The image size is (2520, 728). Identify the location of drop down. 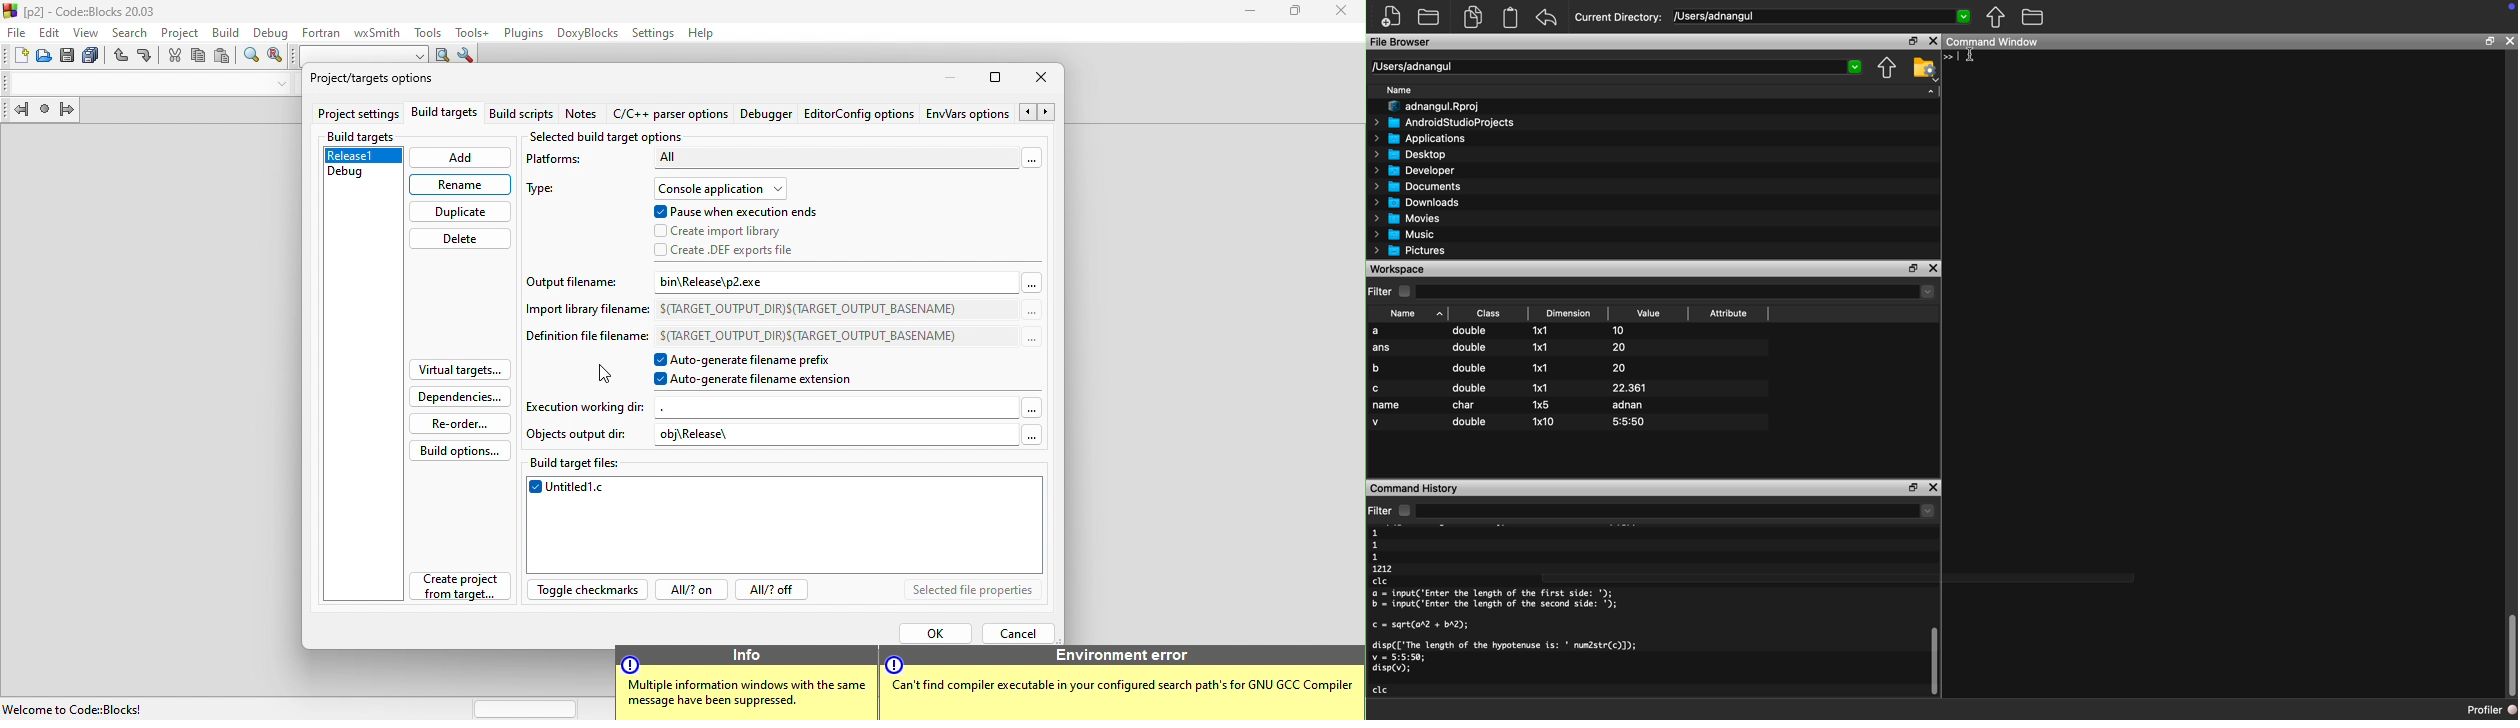
(278, 84).